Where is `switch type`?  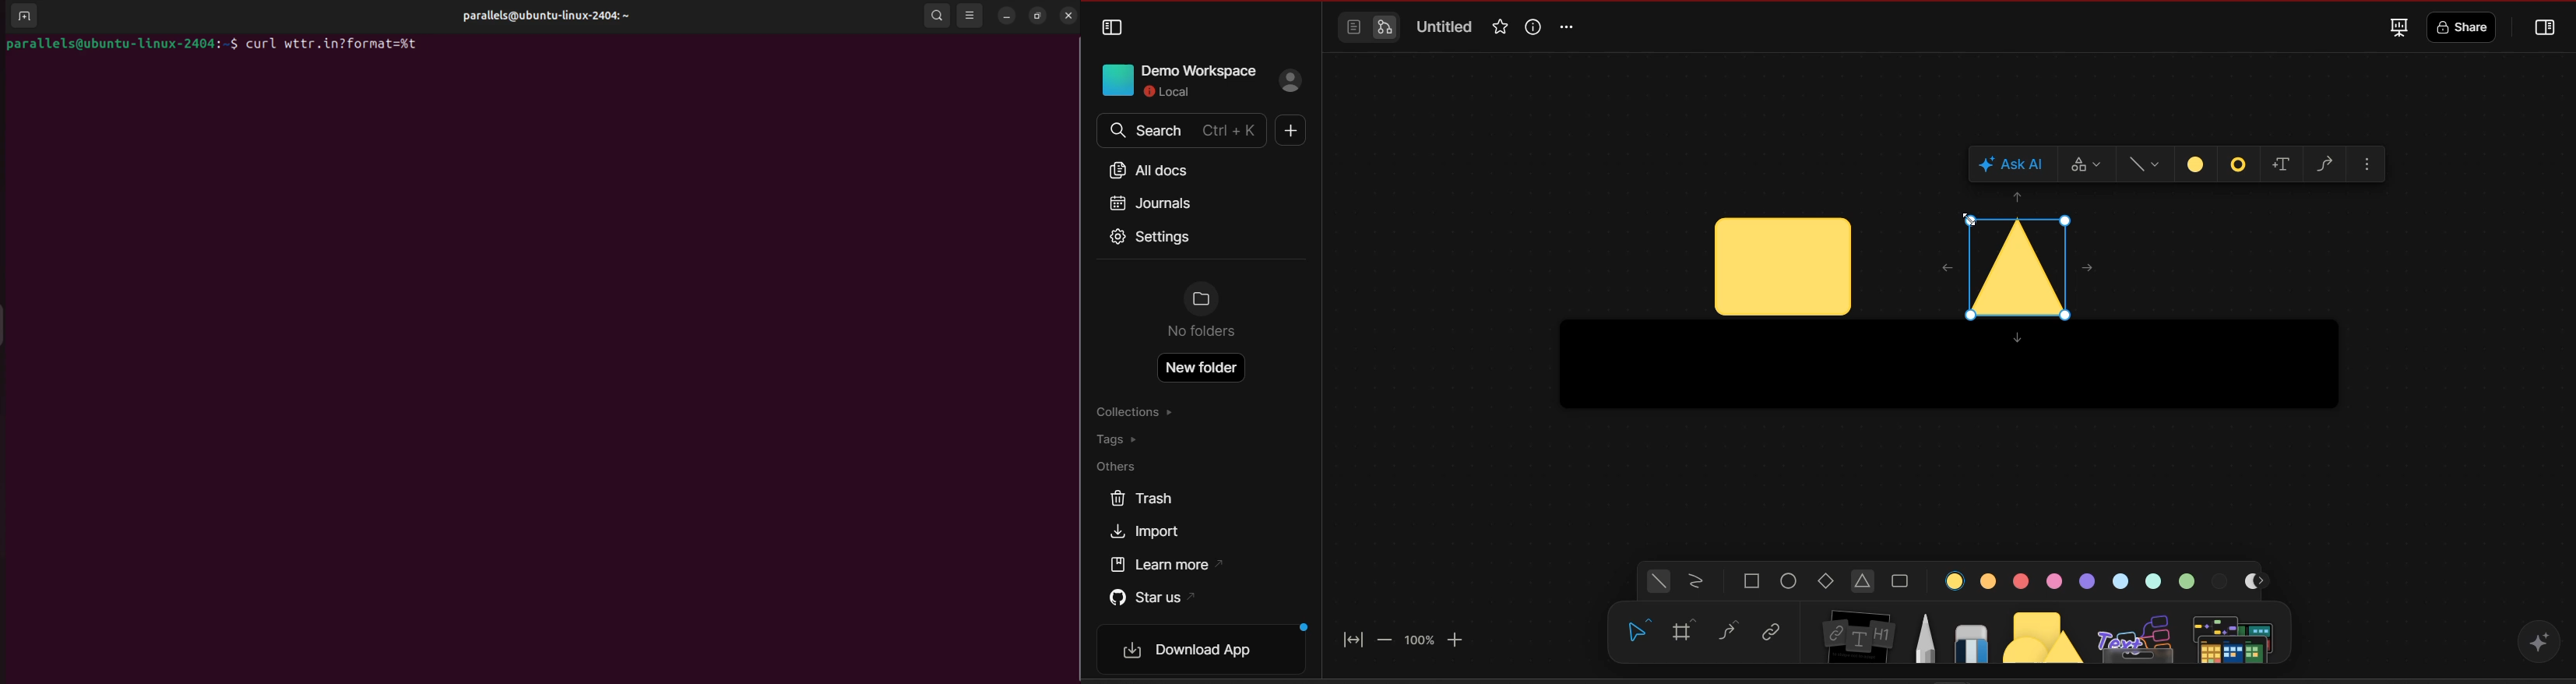
switch type is located at coordinates (2091, 164).